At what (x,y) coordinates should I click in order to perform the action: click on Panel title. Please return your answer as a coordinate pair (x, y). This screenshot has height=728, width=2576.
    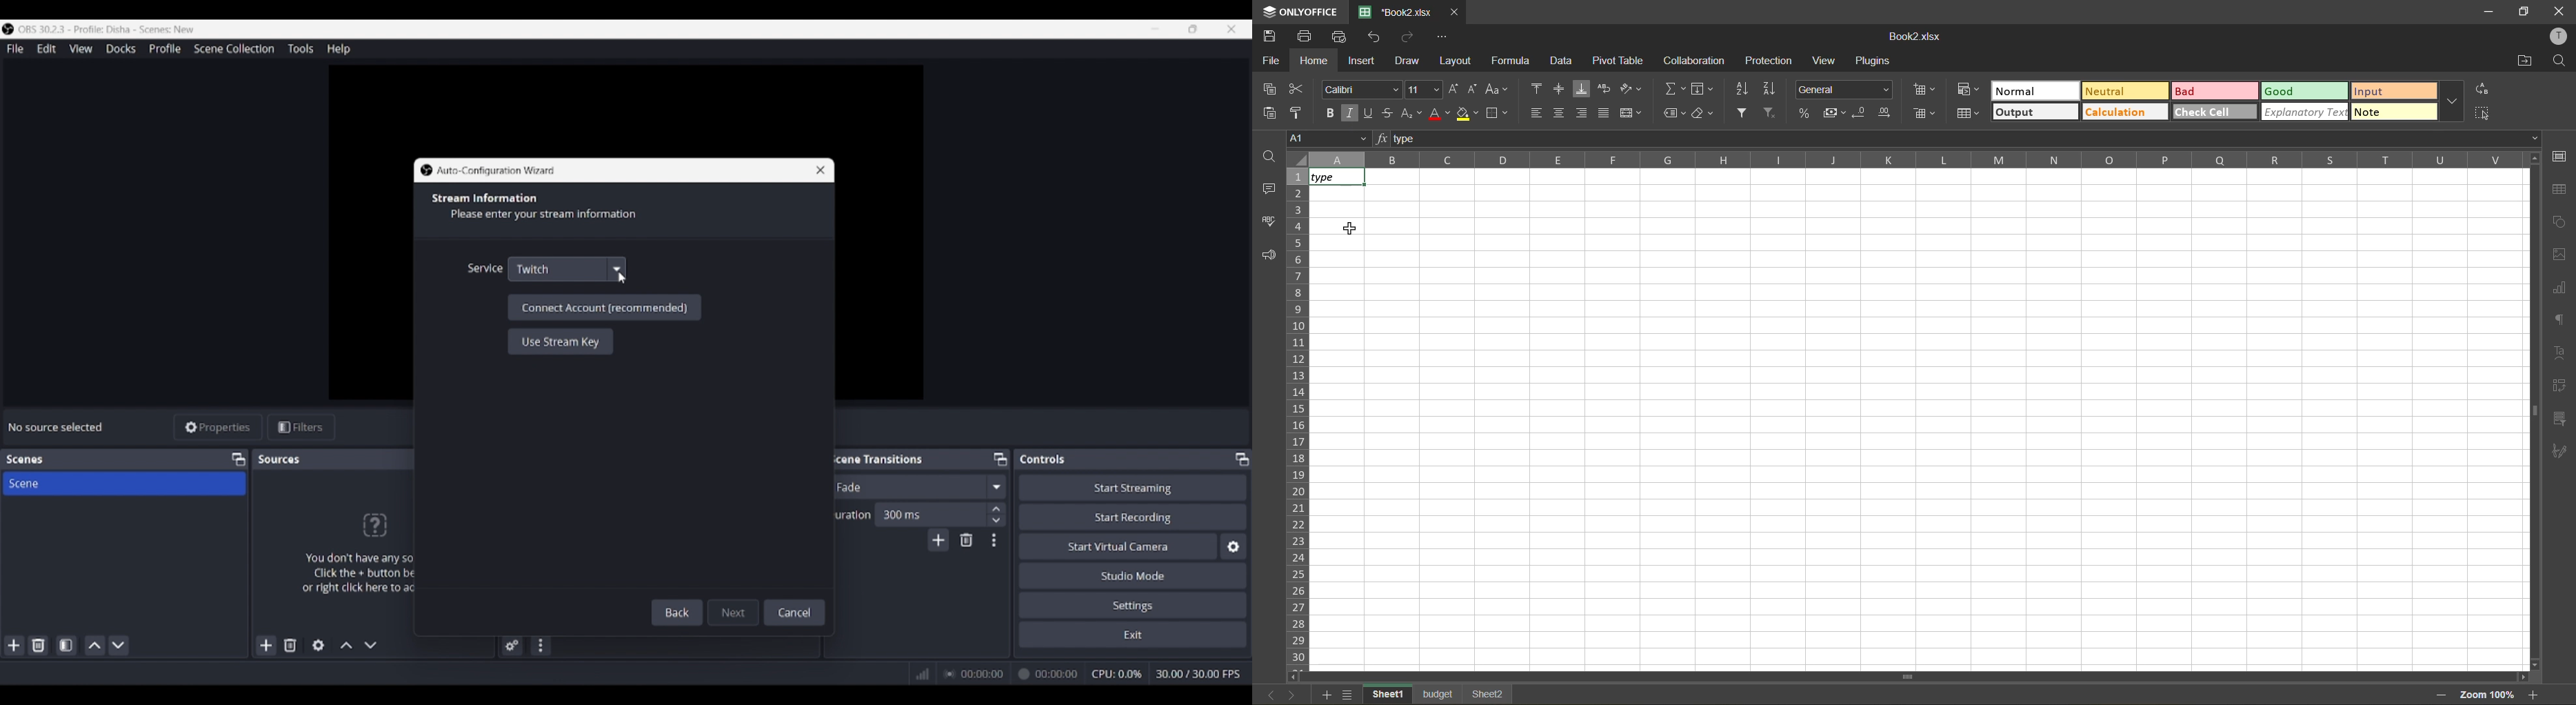
    Looking at the image, I should click on (281, 459).